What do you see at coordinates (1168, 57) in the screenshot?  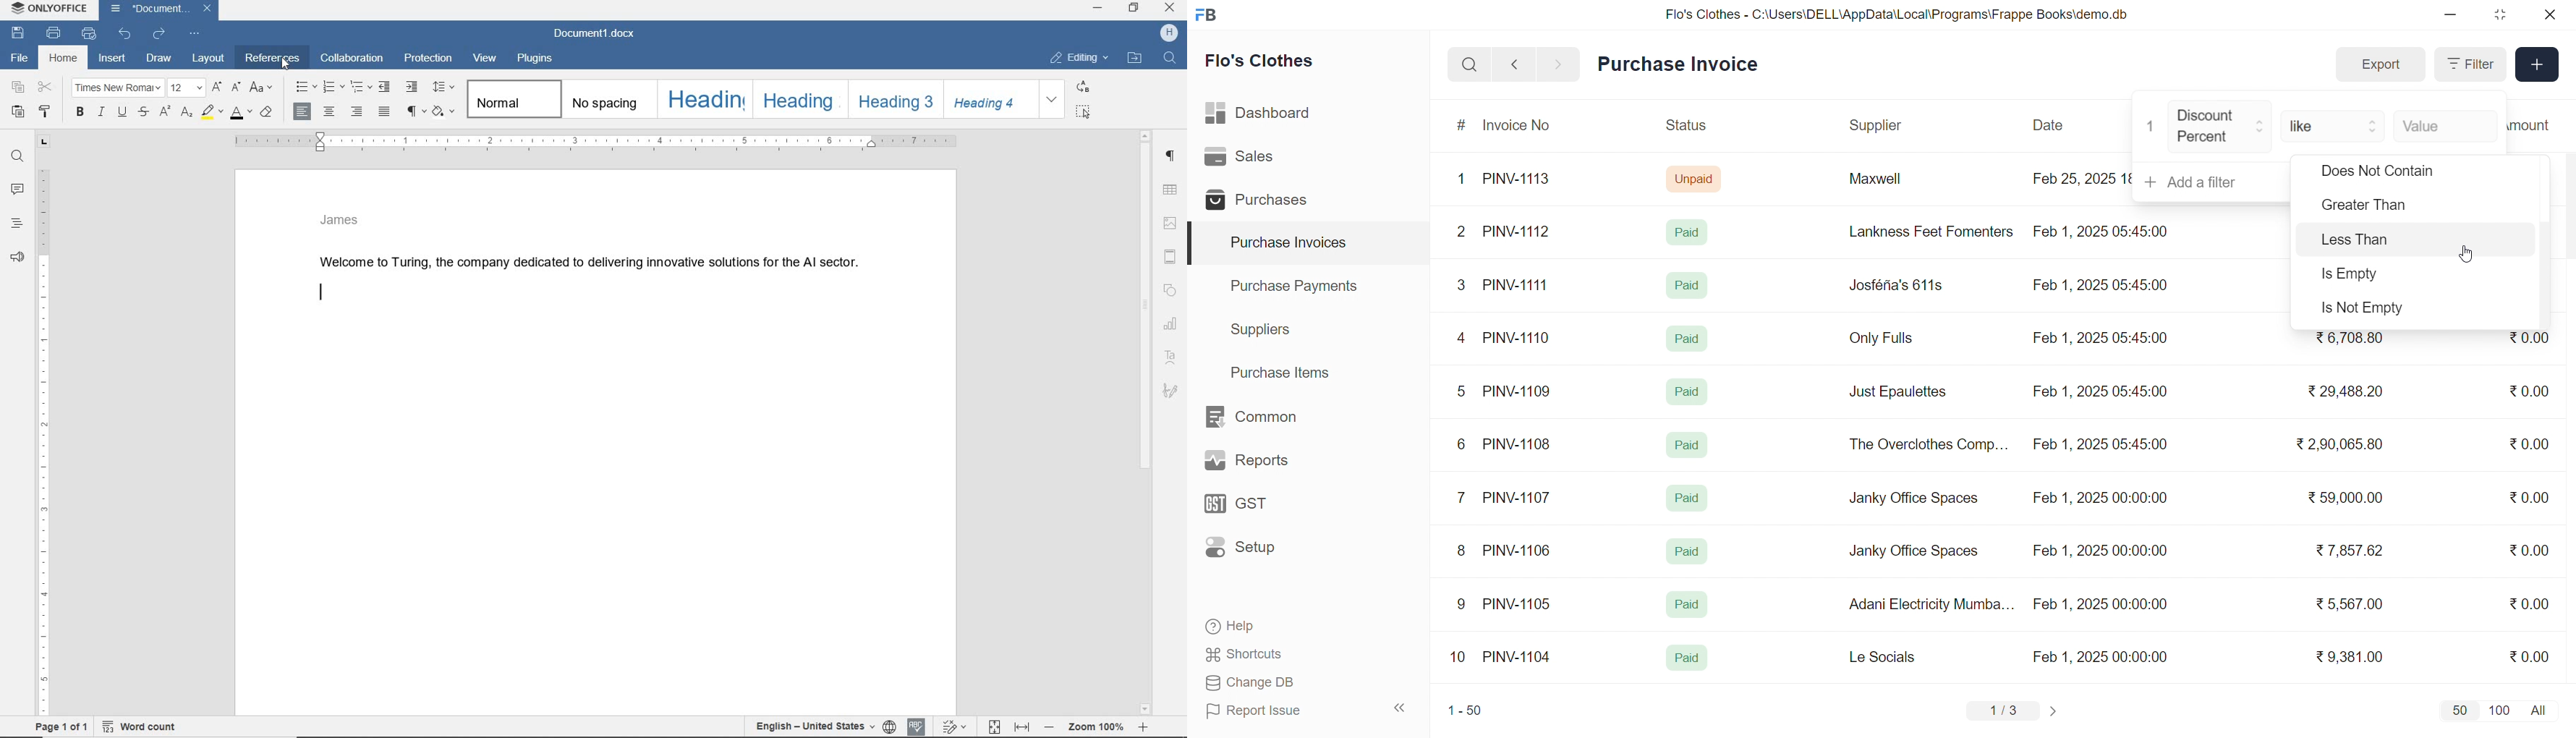 I see `find` at bounding box center [1168, 57].